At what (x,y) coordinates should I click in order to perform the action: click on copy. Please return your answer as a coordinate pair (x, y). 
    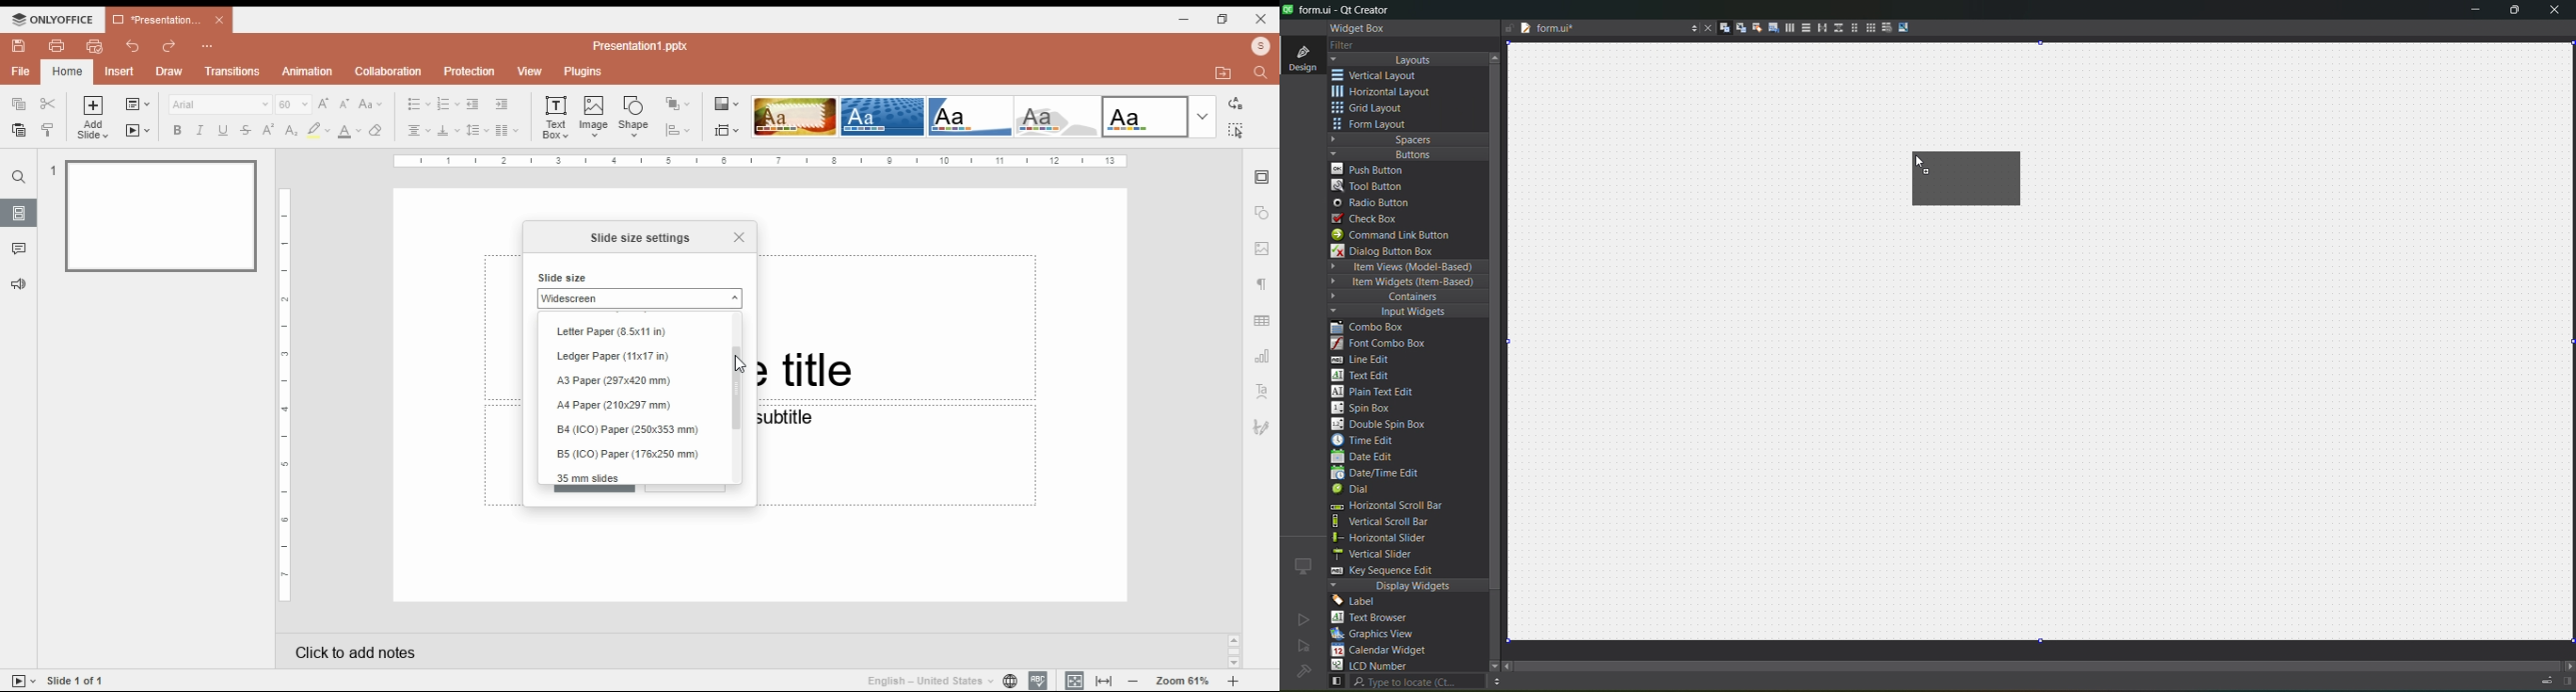
    Looking at the image, I should click on (17, 102).